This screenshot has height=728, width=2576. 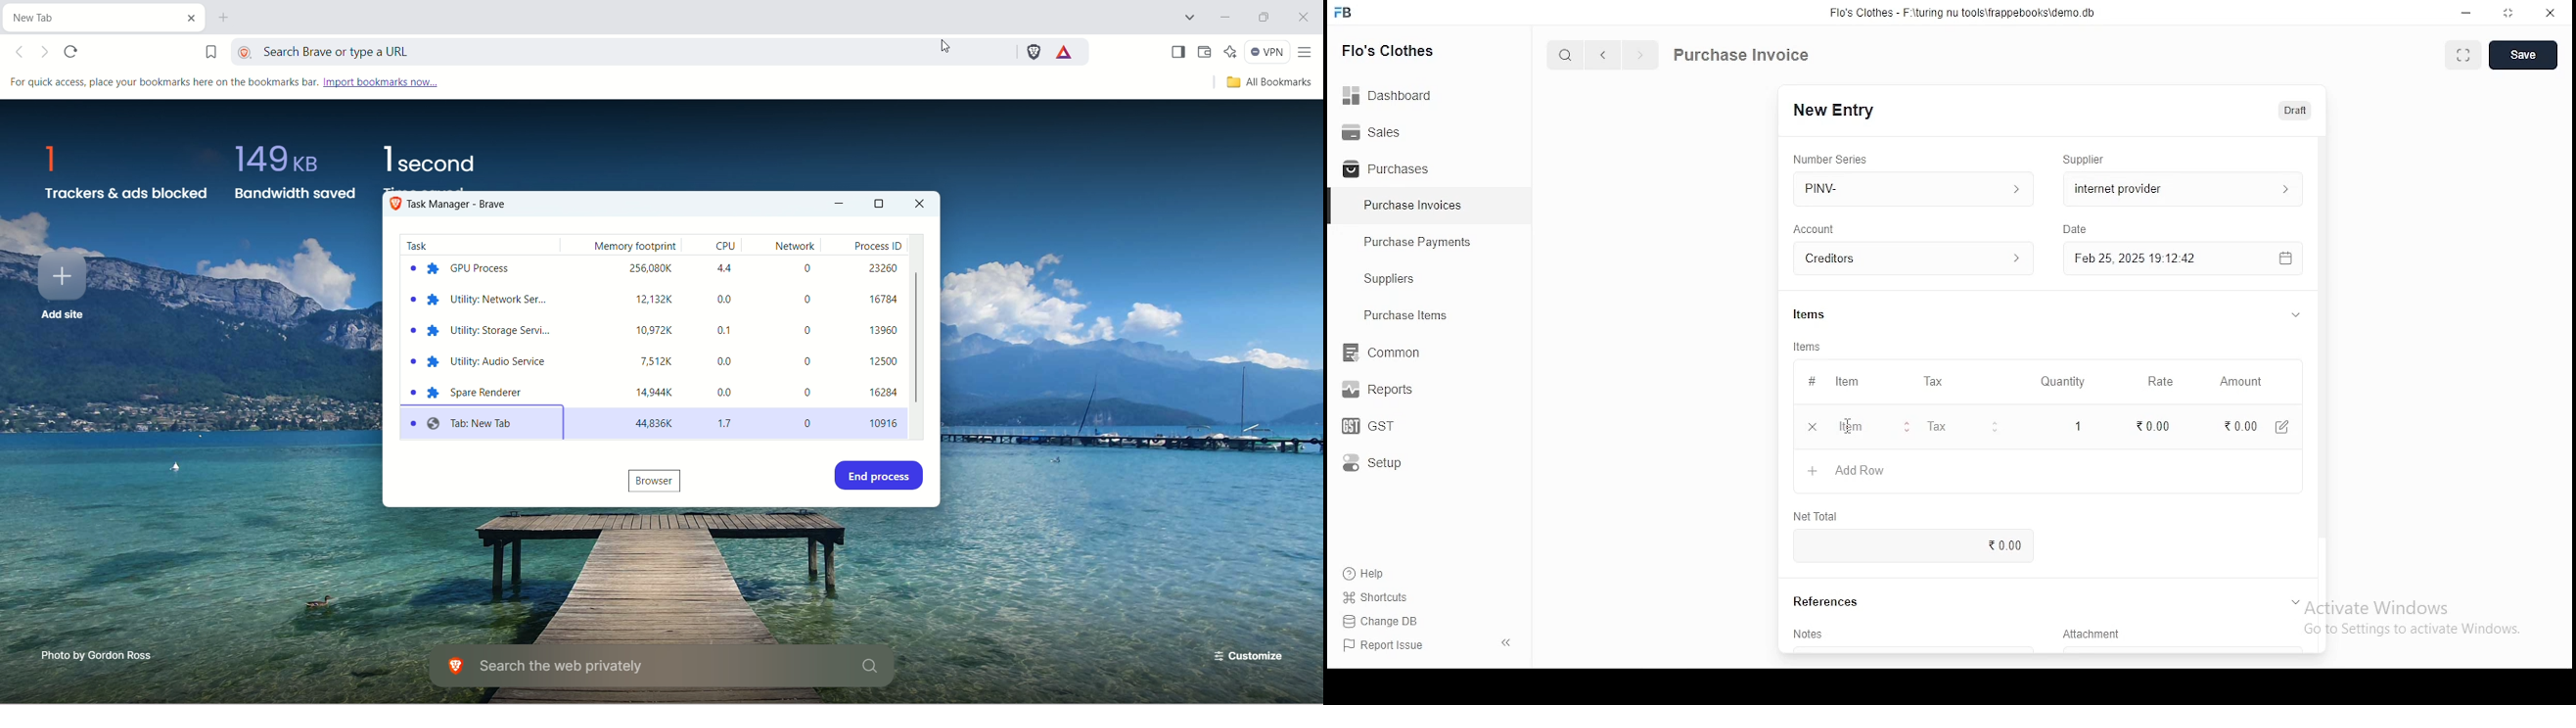 What do you see at coordinates (2551, 11) in the screenshot?
I see `close window` at bounding box center [2551, 11].